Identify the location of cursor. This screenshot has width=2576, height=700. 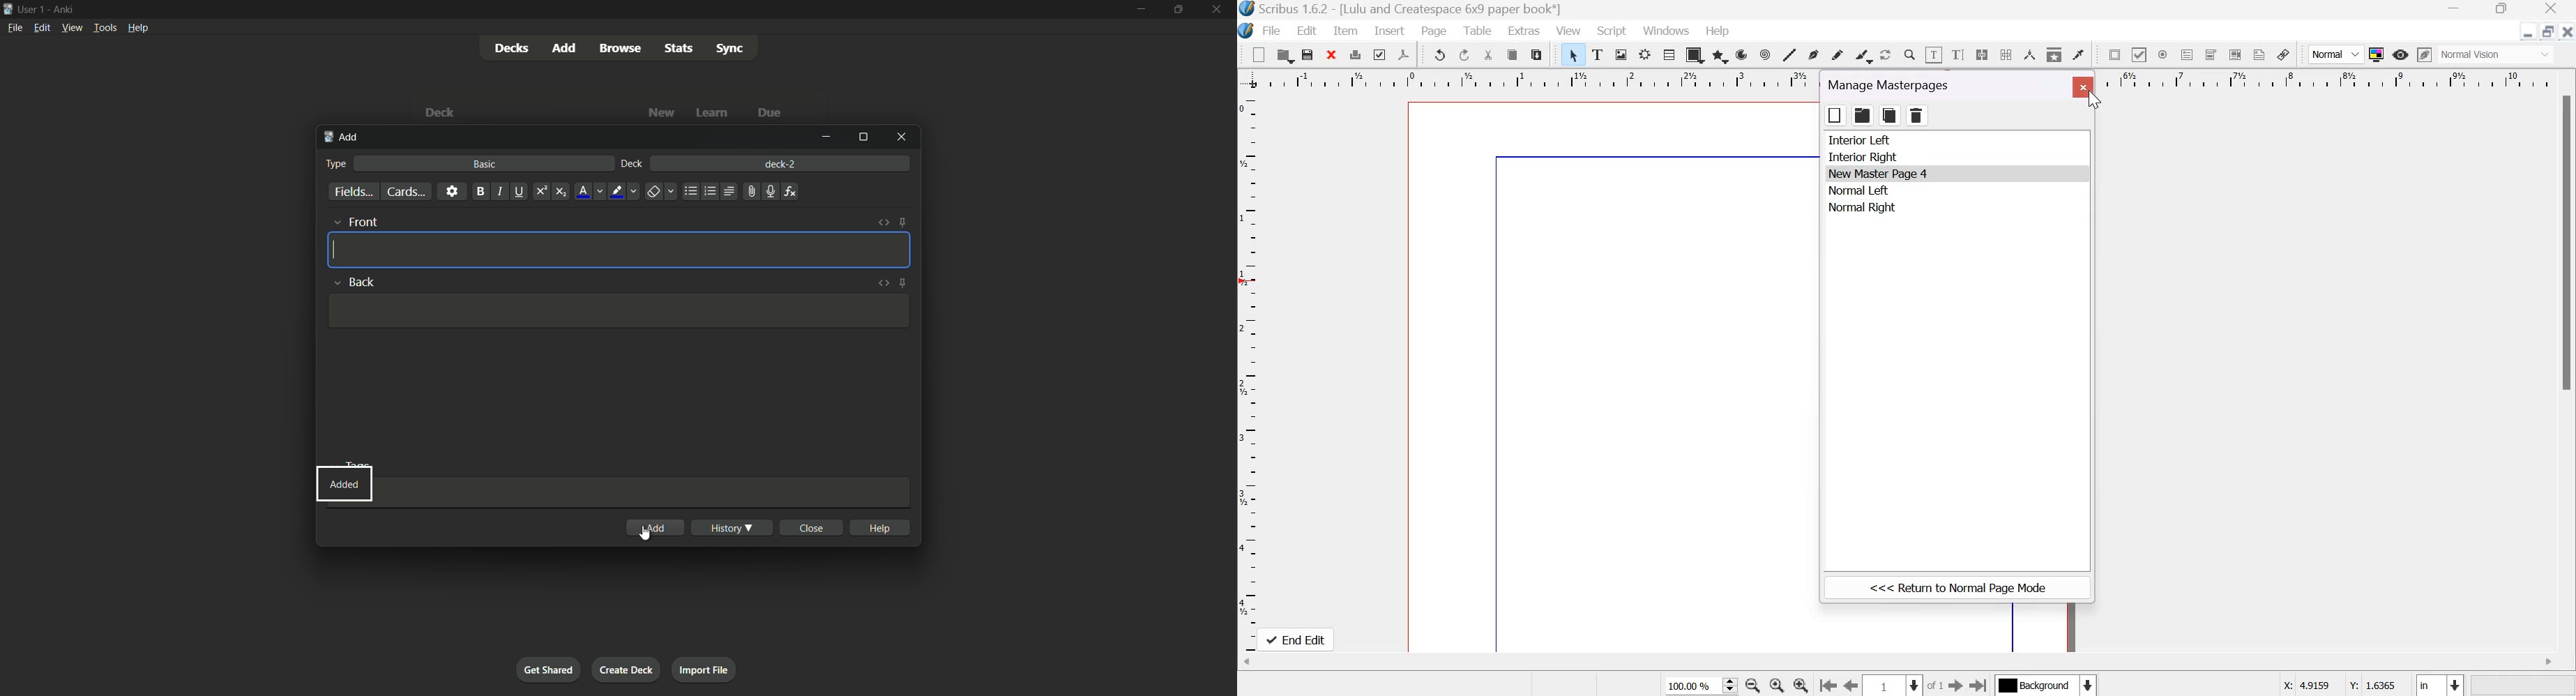
(336, 251).